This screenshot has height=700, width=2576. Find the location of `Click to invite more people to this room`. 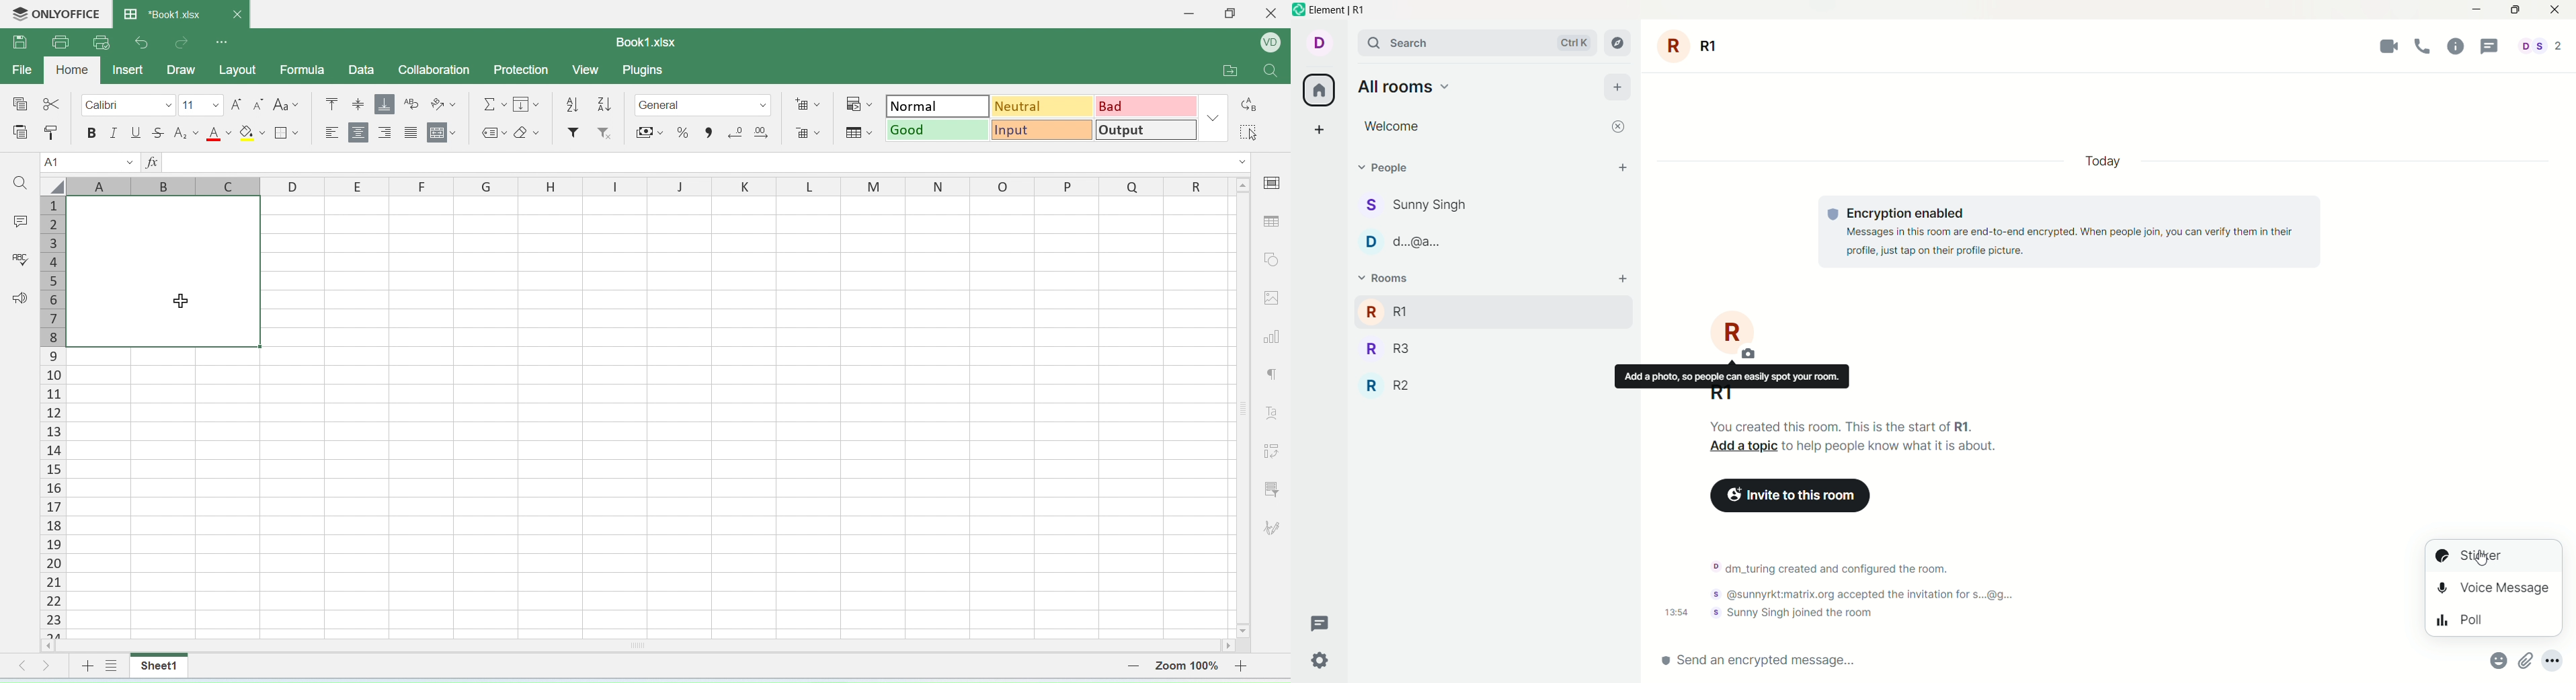

Click to invite more people to this room is located at coordinates (1790, 496).